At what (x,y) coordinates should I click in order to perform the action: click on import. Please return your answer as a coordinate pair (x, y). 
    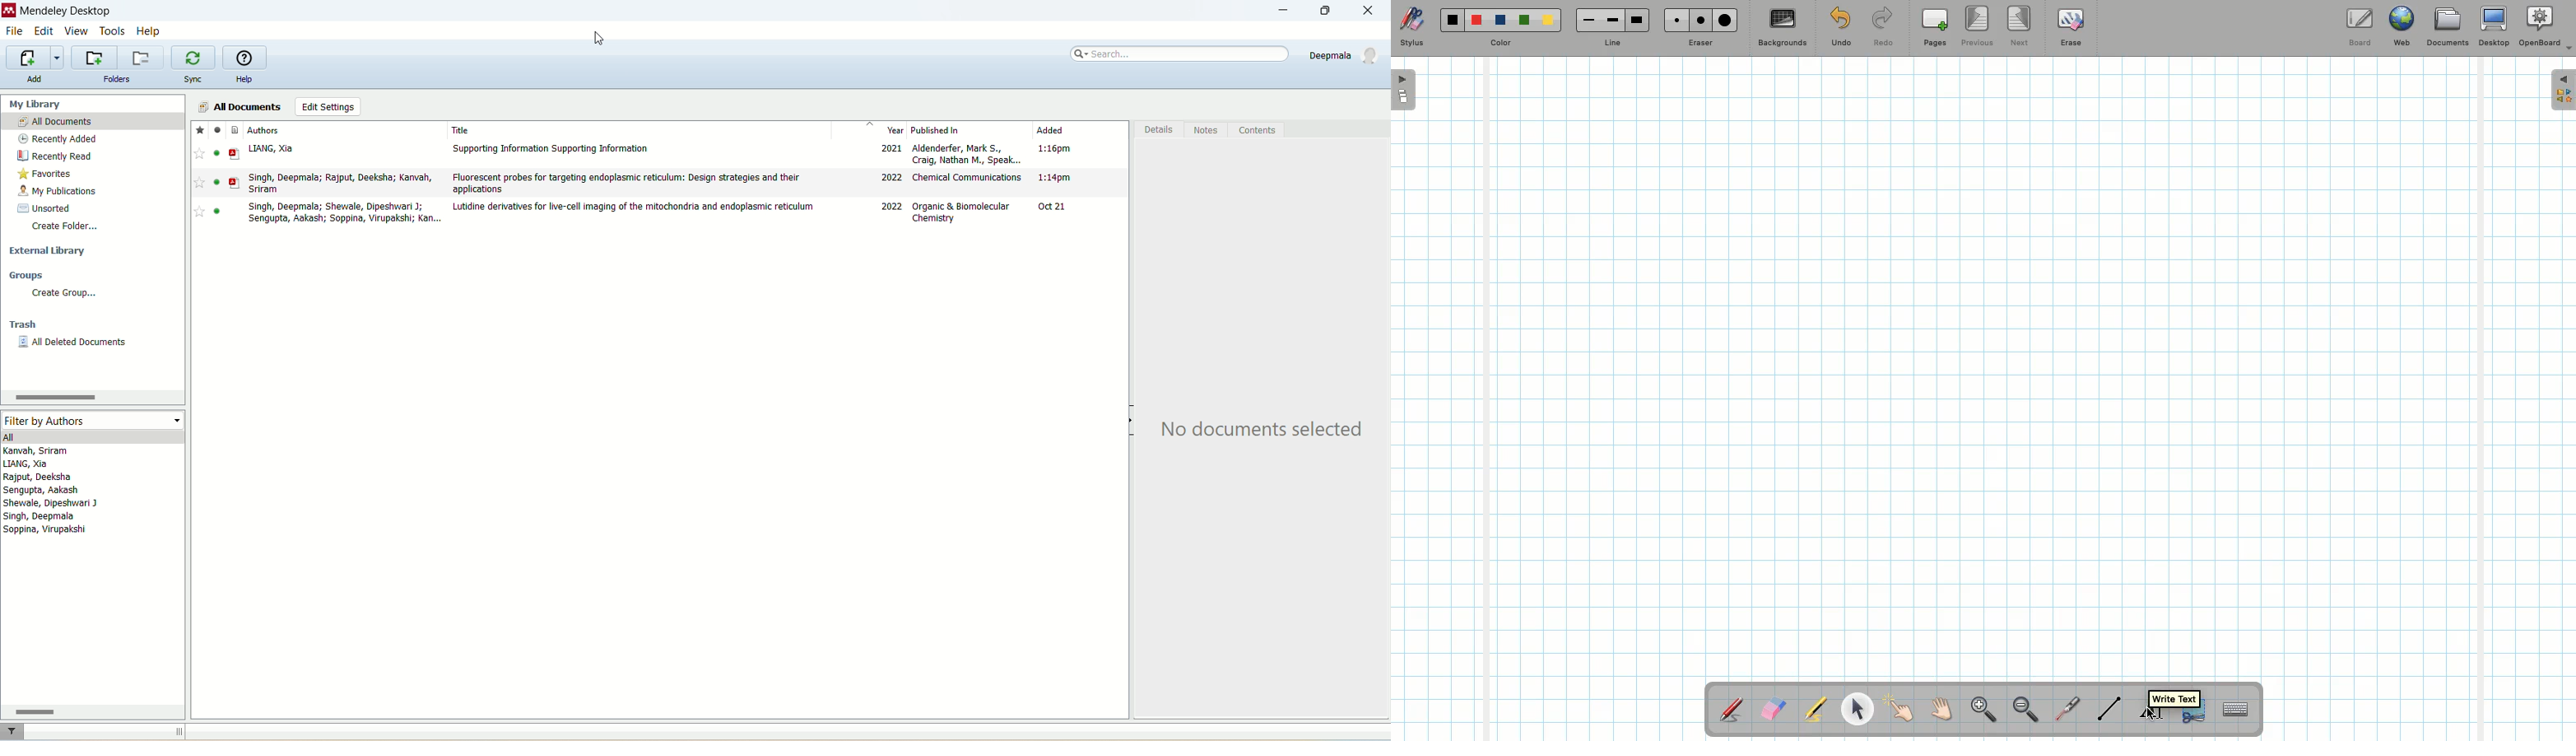
    Looking at the image, I should click on (35, 58).